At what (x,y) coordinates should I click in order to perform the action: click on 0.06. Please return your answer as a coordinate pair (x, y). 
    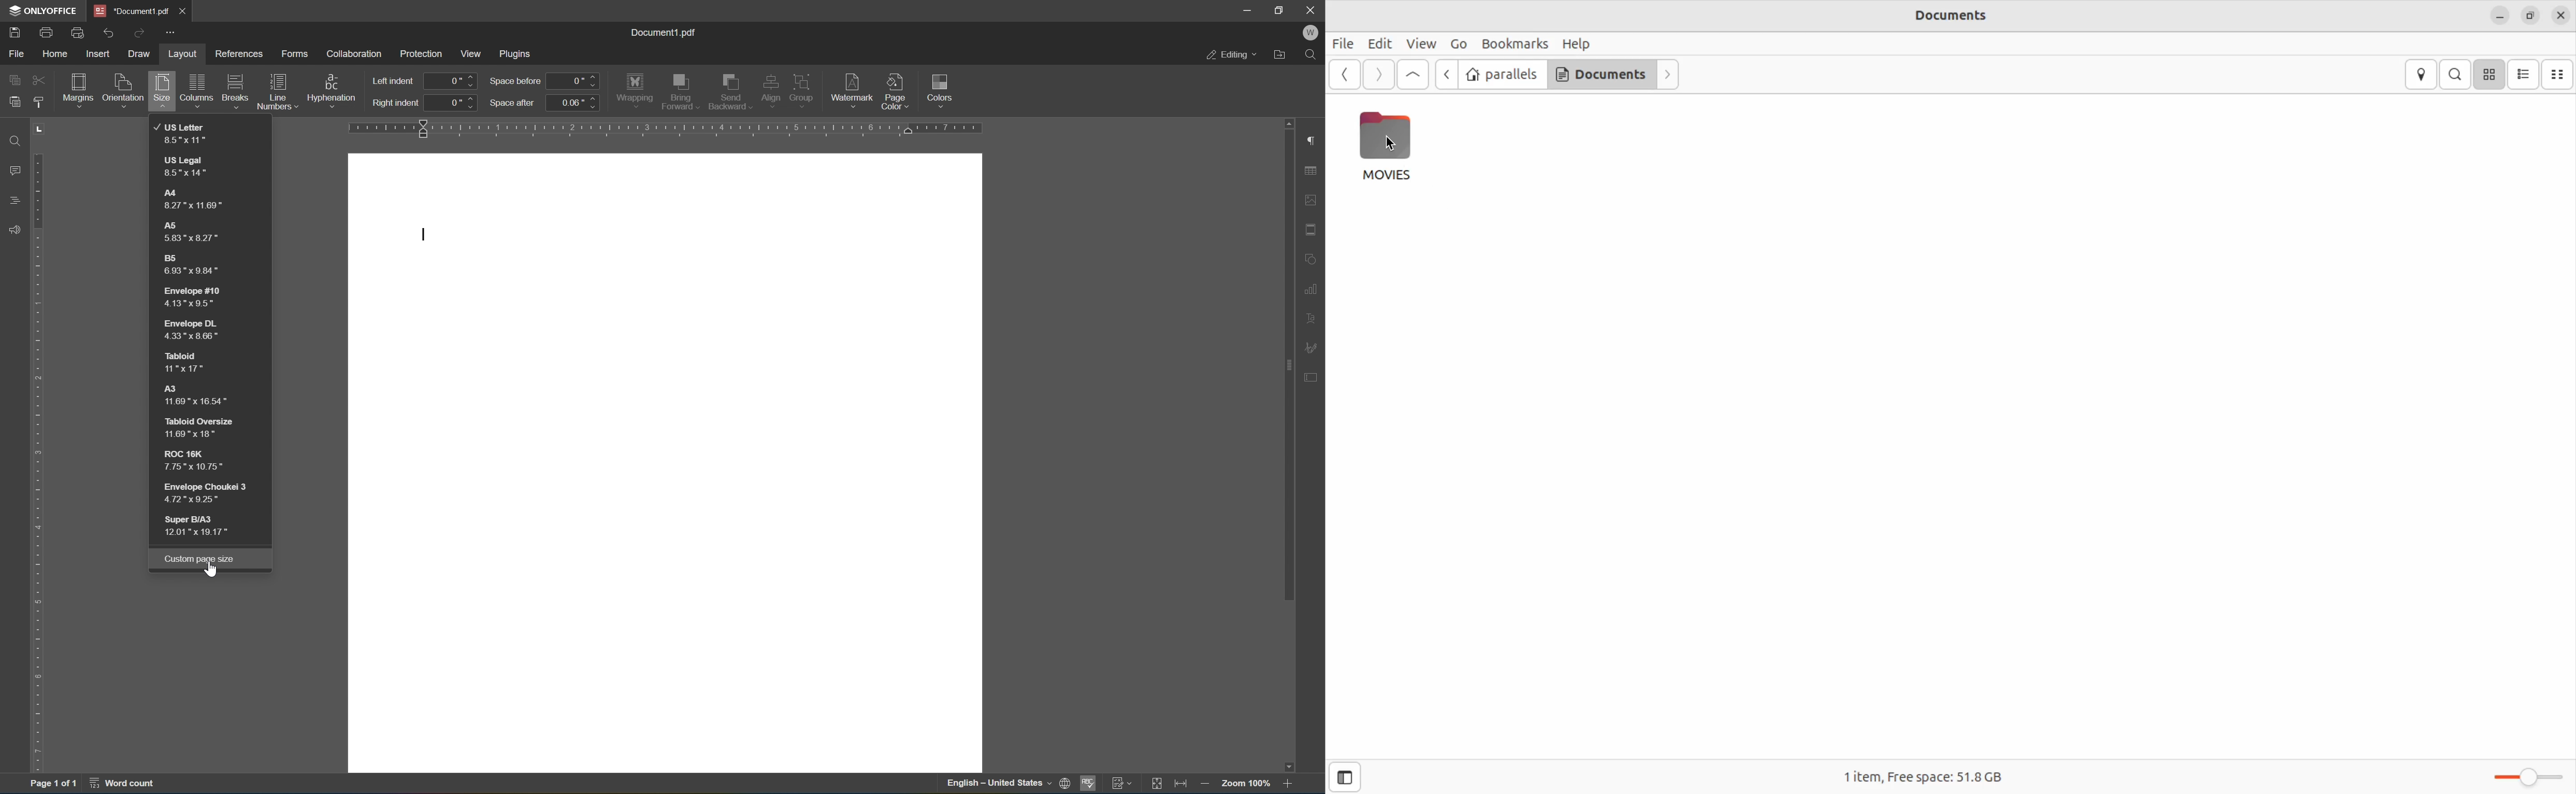
    Looking at the image, I should click on (573, 102).